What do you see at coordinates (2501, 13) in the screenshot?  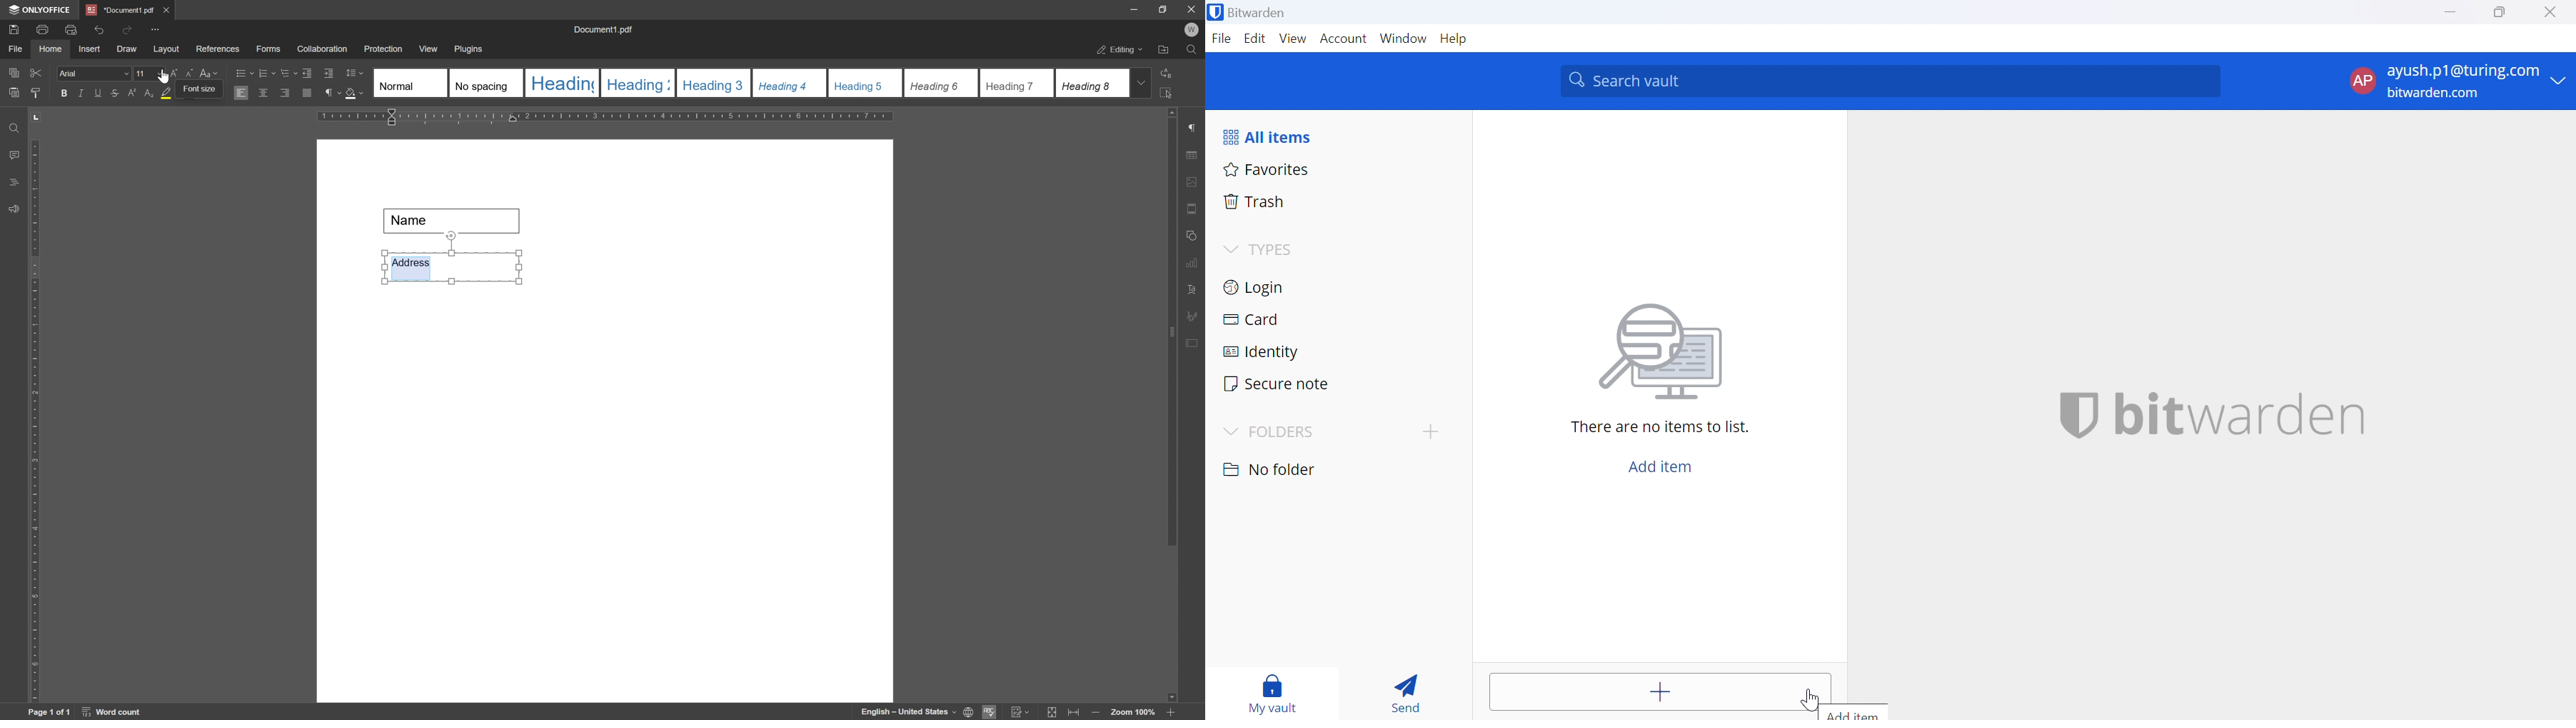 I see `Restore Down` at bounding box center [2501, 13].